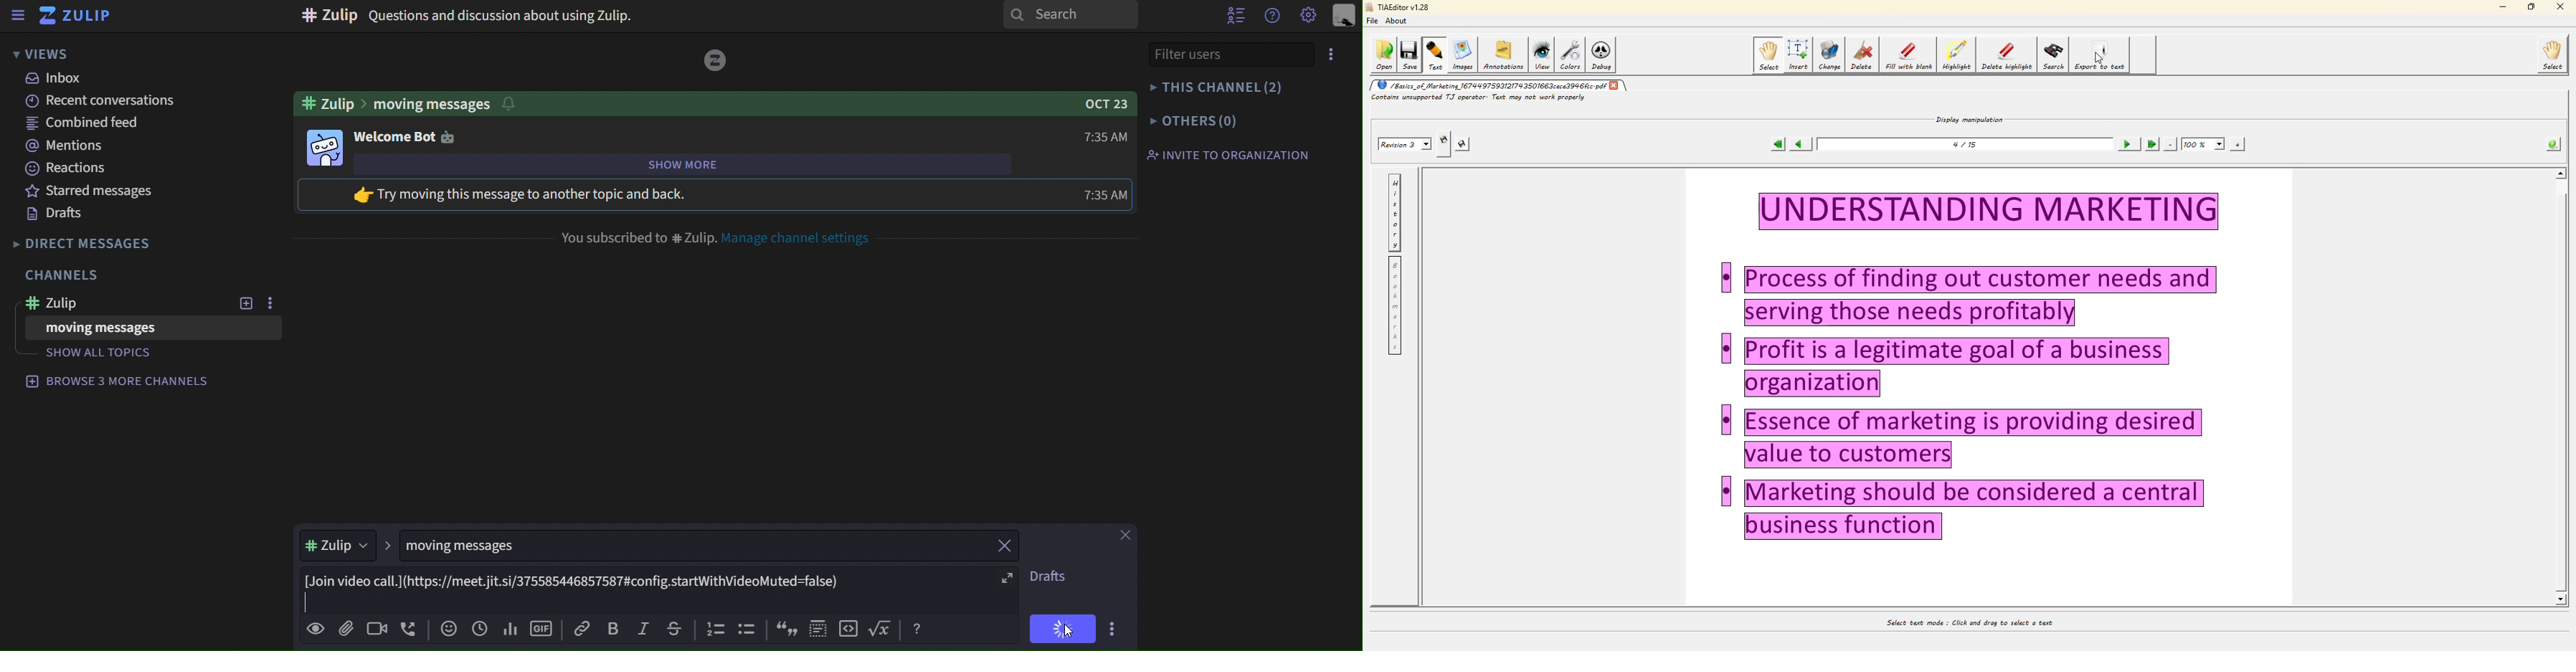 This screenshot has height=672, width=2576. Describe the element at coordinates (464, 16) in the screenshot. I see `# Zulip Questions and discussion about using Zulip.` at that location.